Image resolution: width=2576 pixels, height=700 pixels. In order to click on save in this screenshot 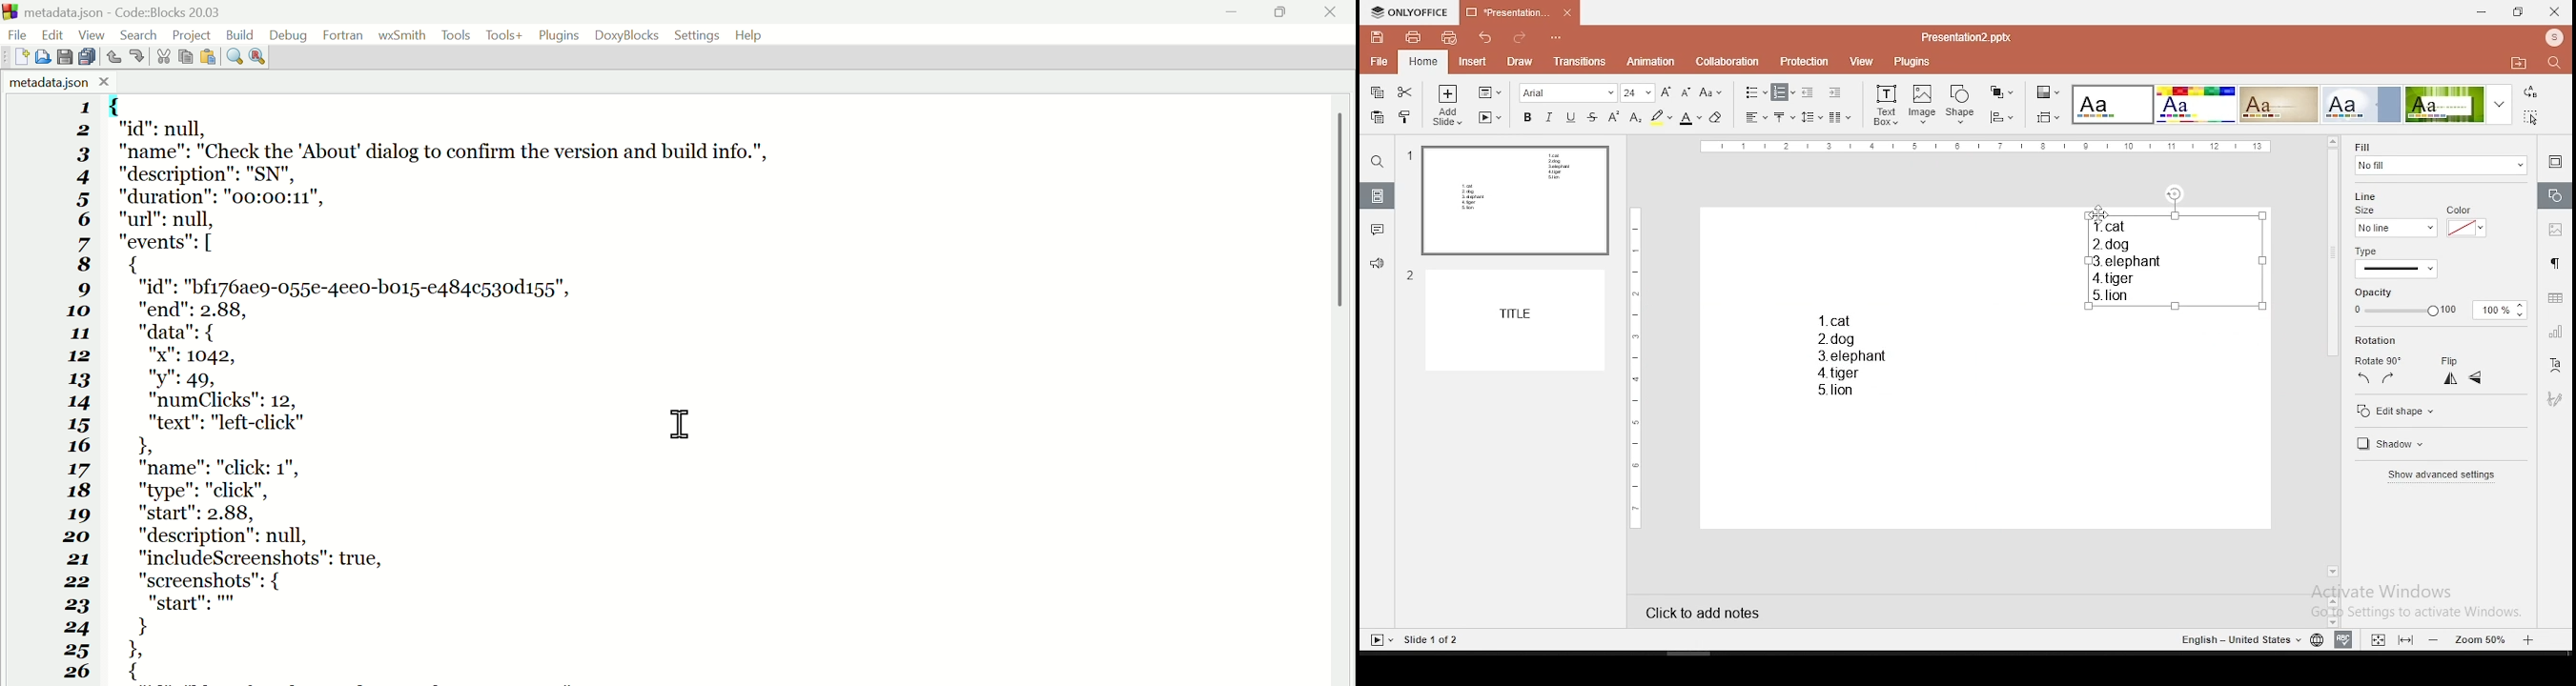, I will do `click(1377, 36)`.